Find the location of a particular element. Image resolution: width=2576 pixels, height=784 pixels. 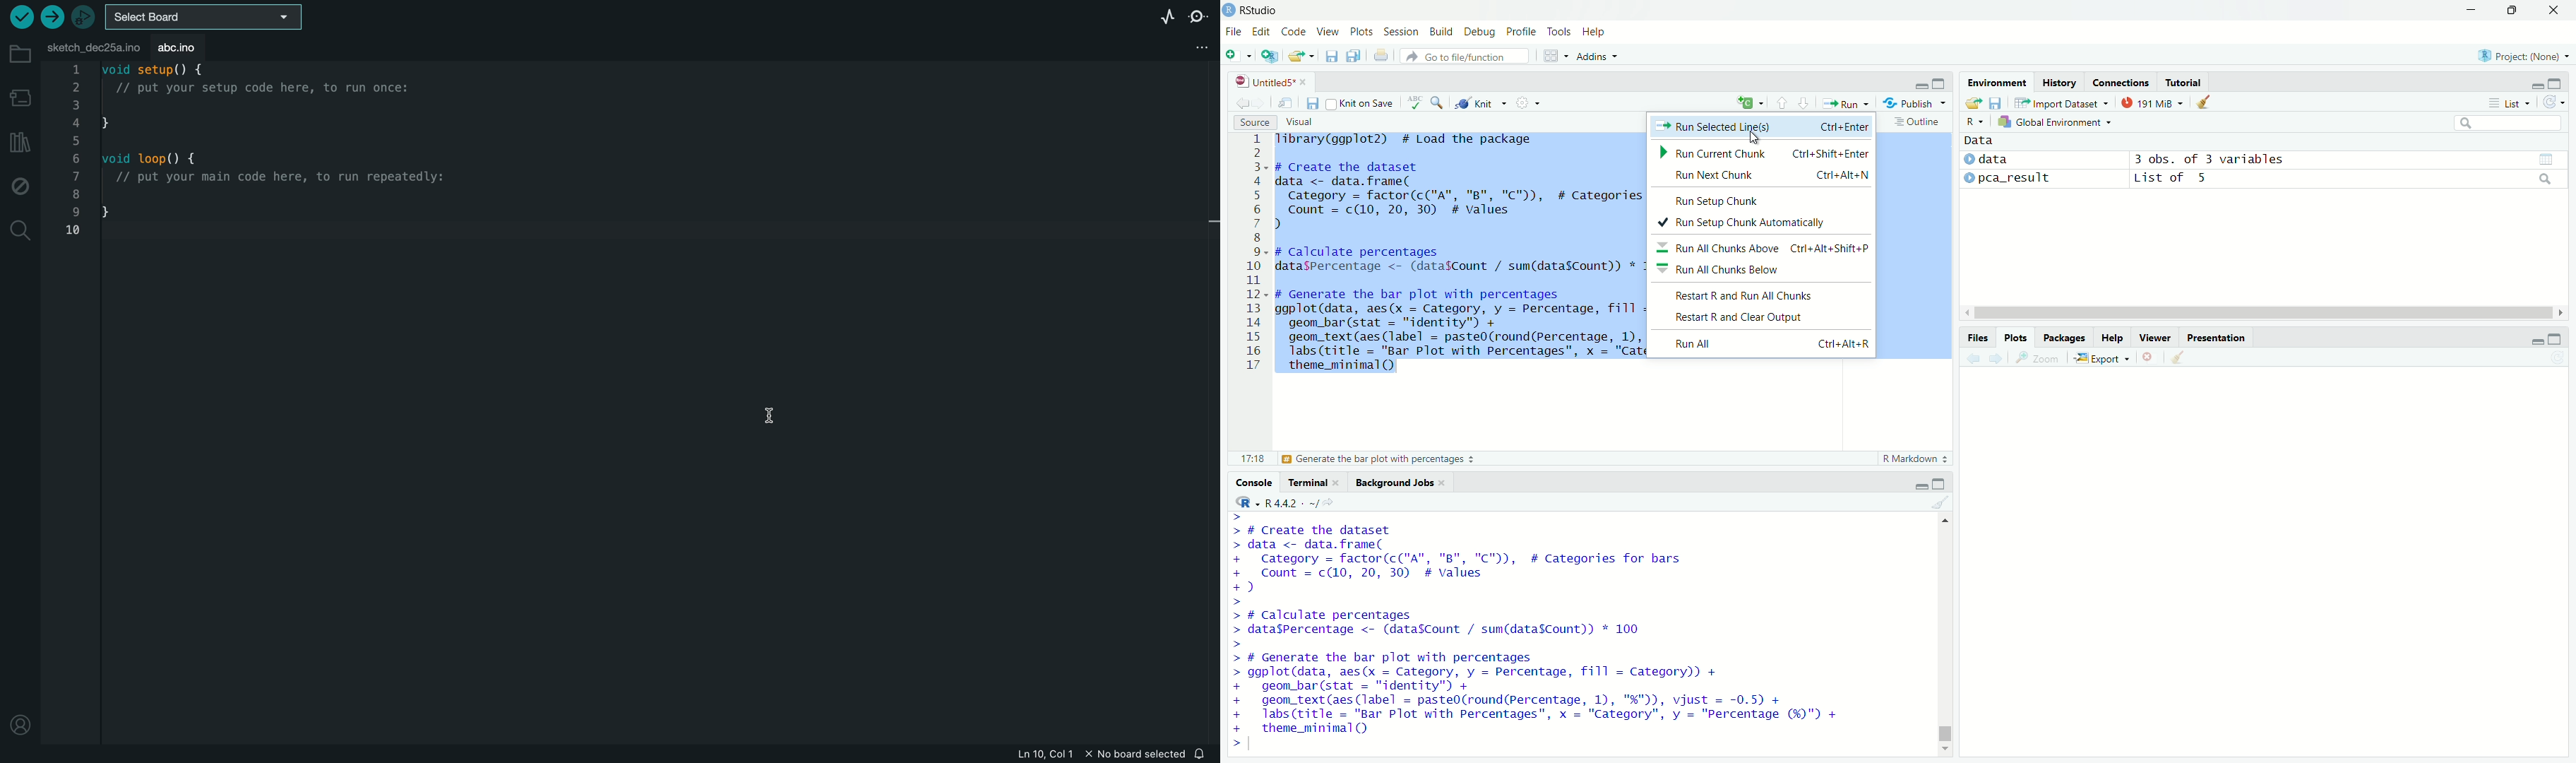

go to previous section  is located at coordinates (1782, 104).